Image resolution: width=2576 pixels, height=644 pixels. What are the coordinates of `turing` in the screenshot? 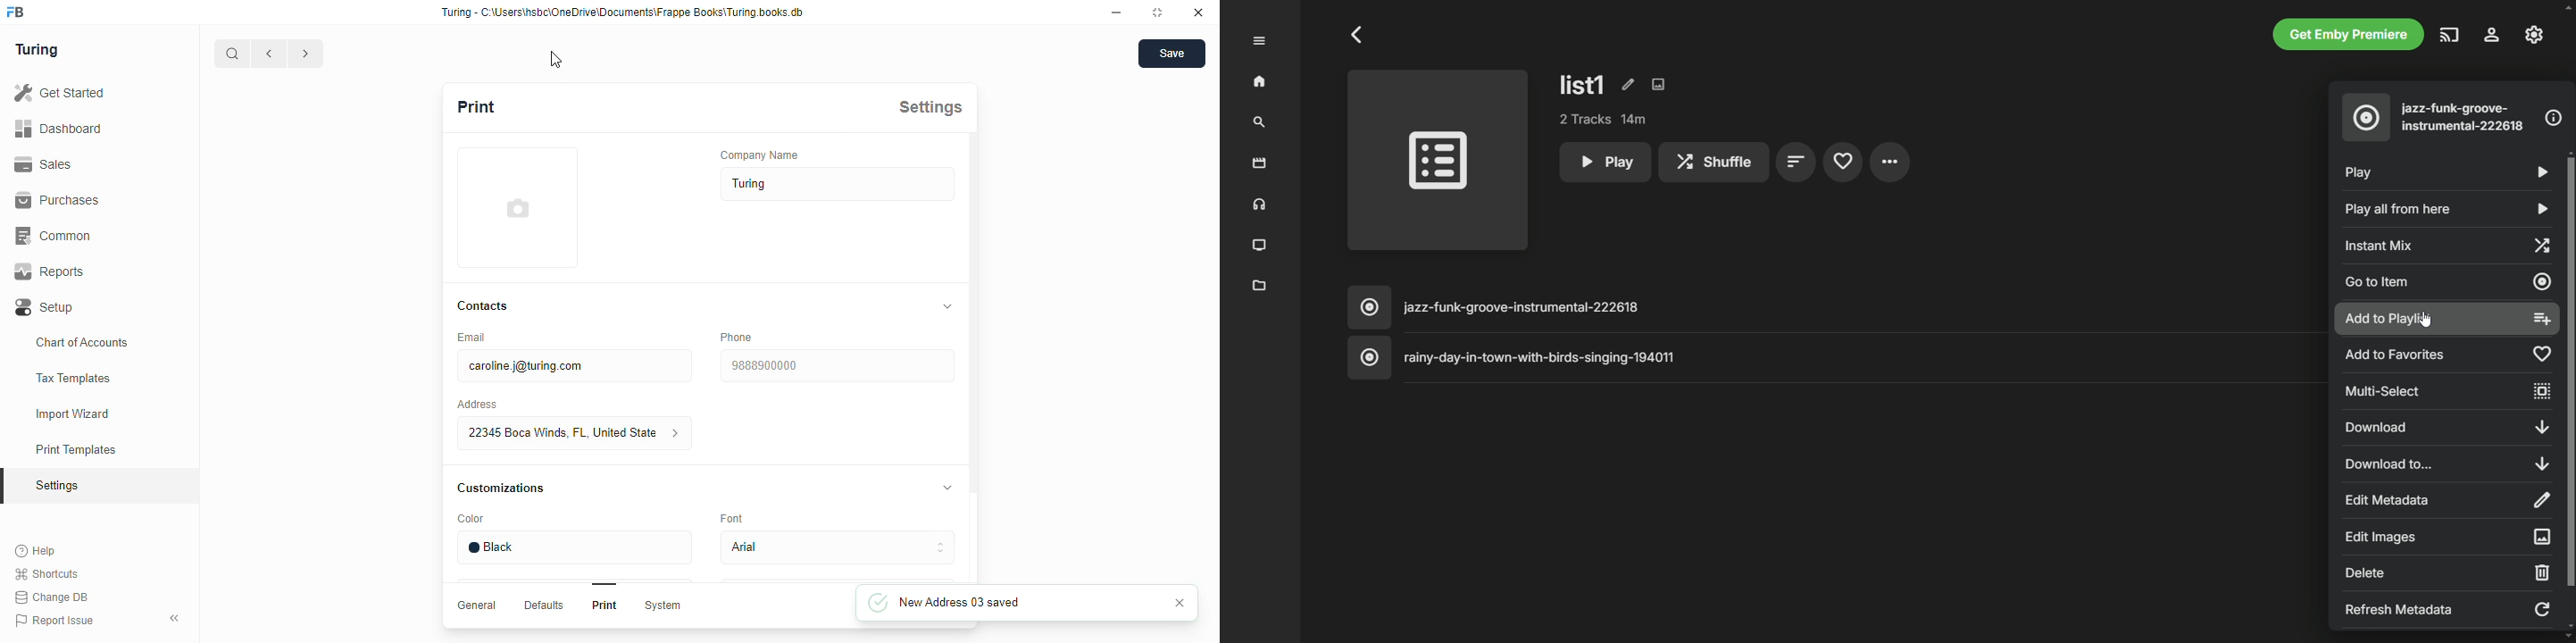 It's located at (36, 49).